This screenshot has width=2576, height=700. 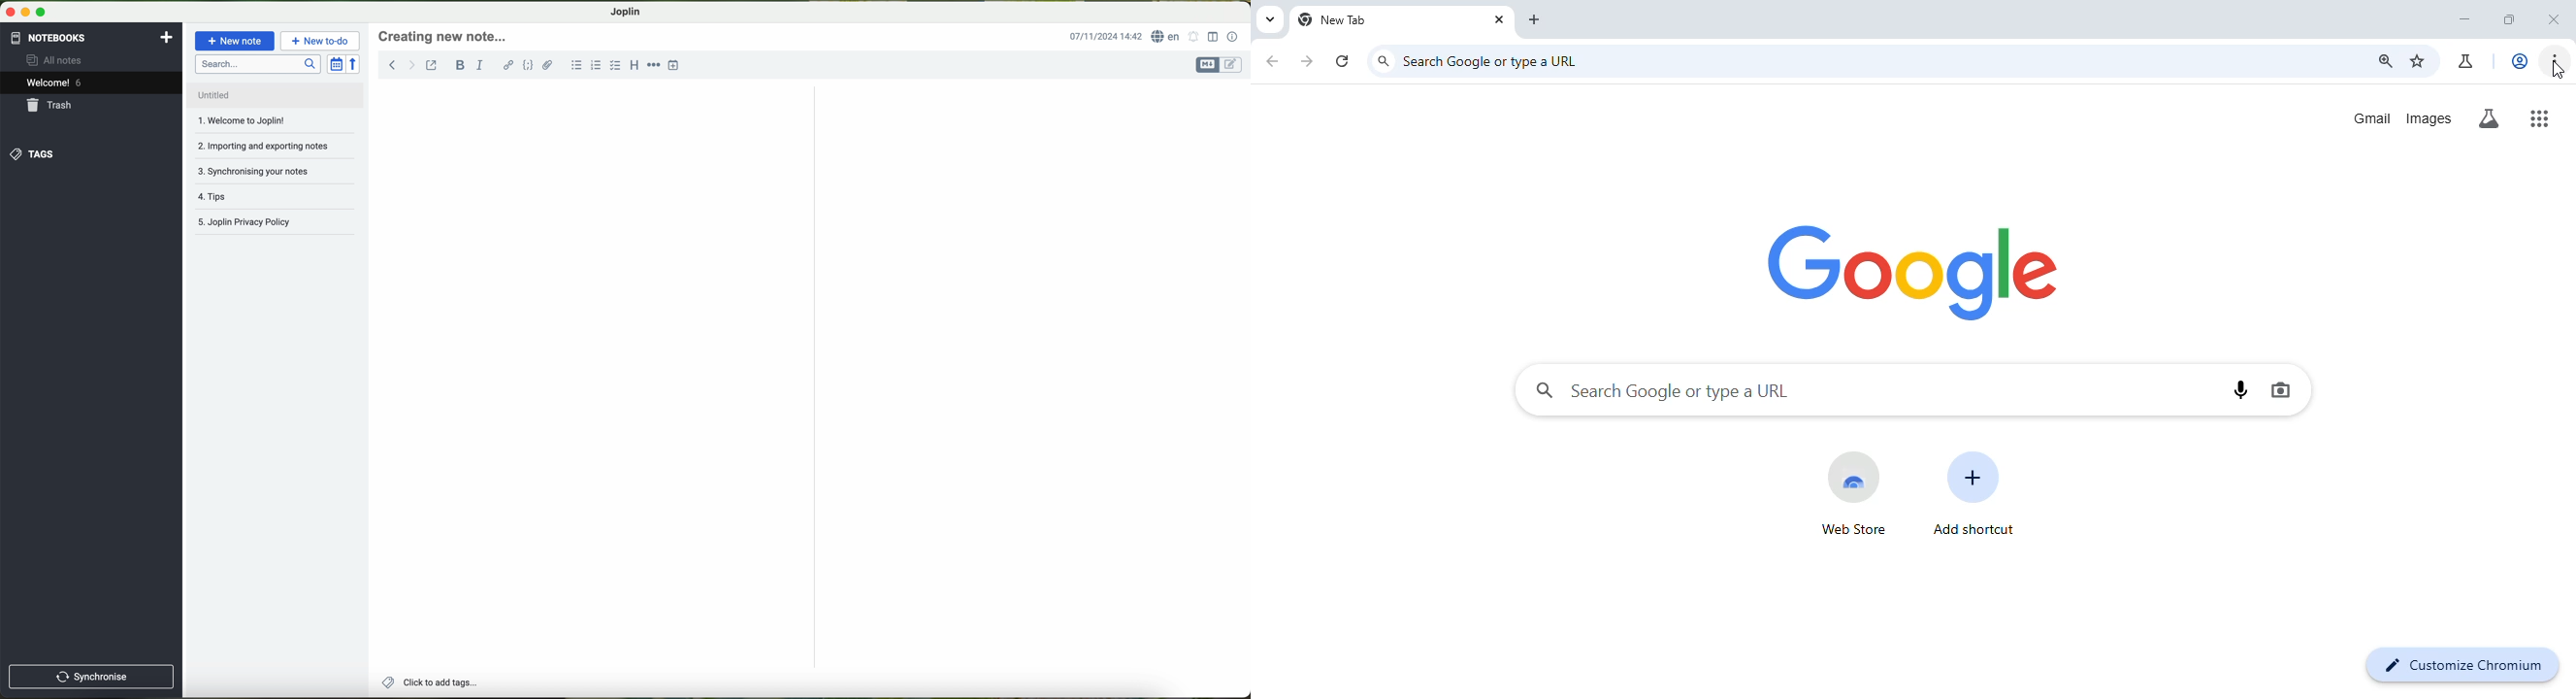 I want to click on search tabs, so click(x=1270, y=18).